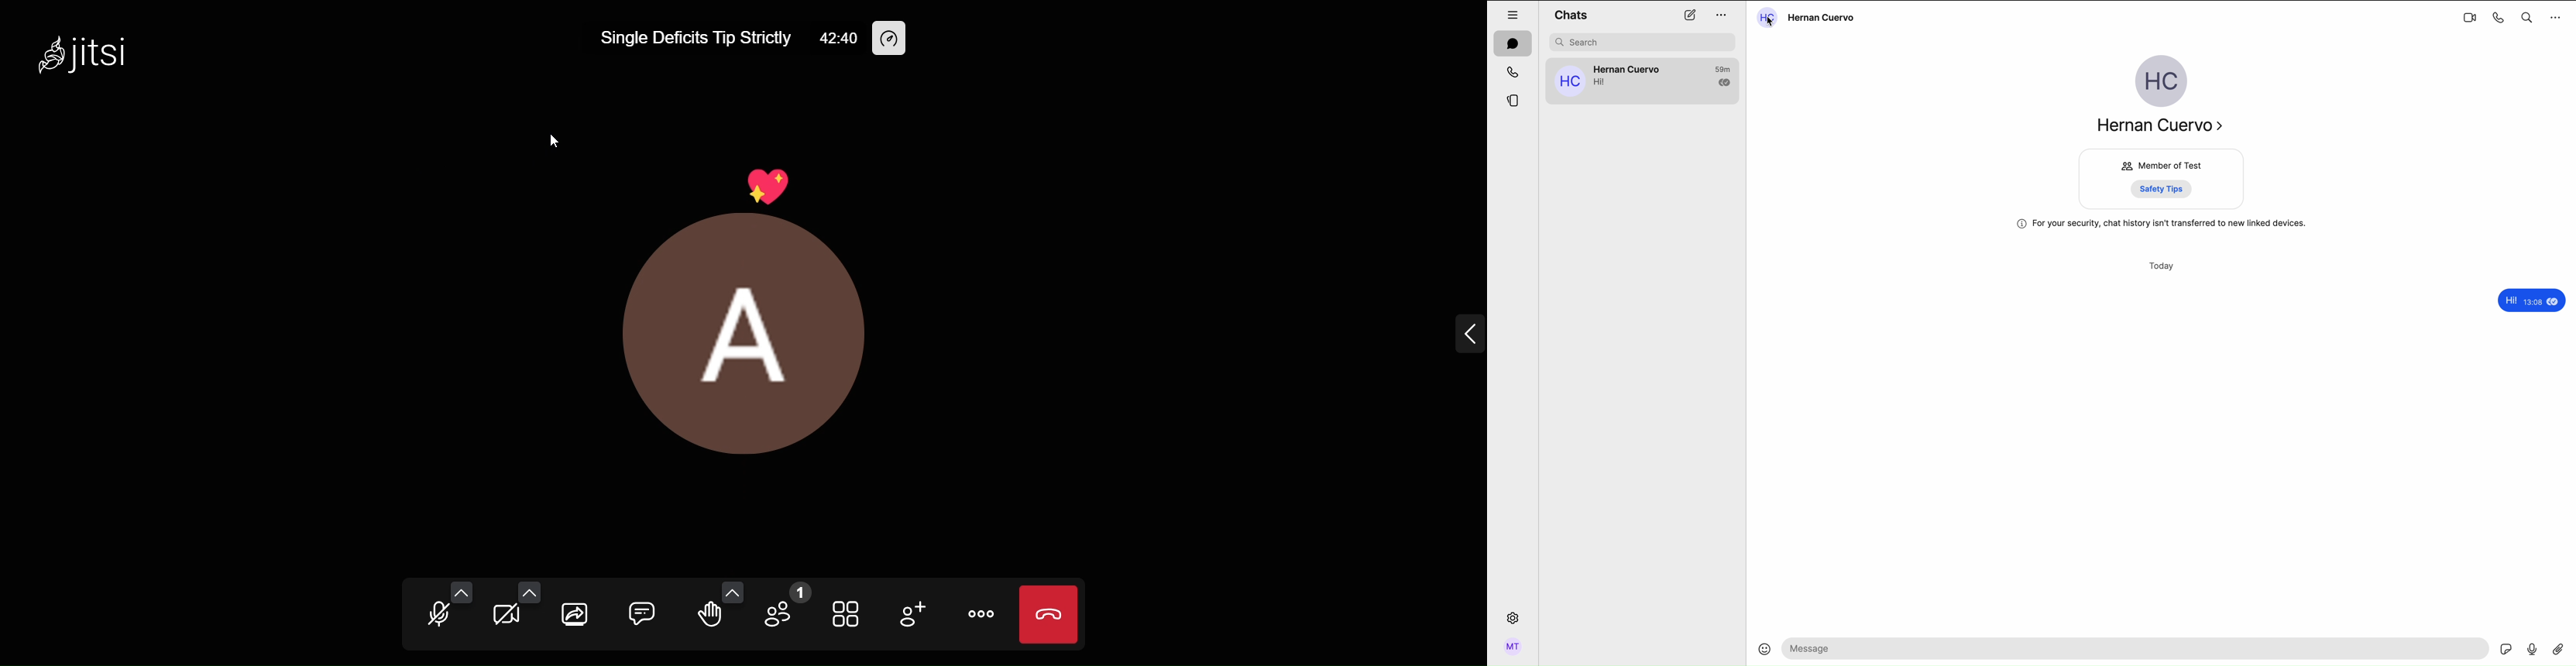 The image size is (2576, 672). Describe the element at coordinates (1574, 14) in the screenshot. I see `chats` at that location.